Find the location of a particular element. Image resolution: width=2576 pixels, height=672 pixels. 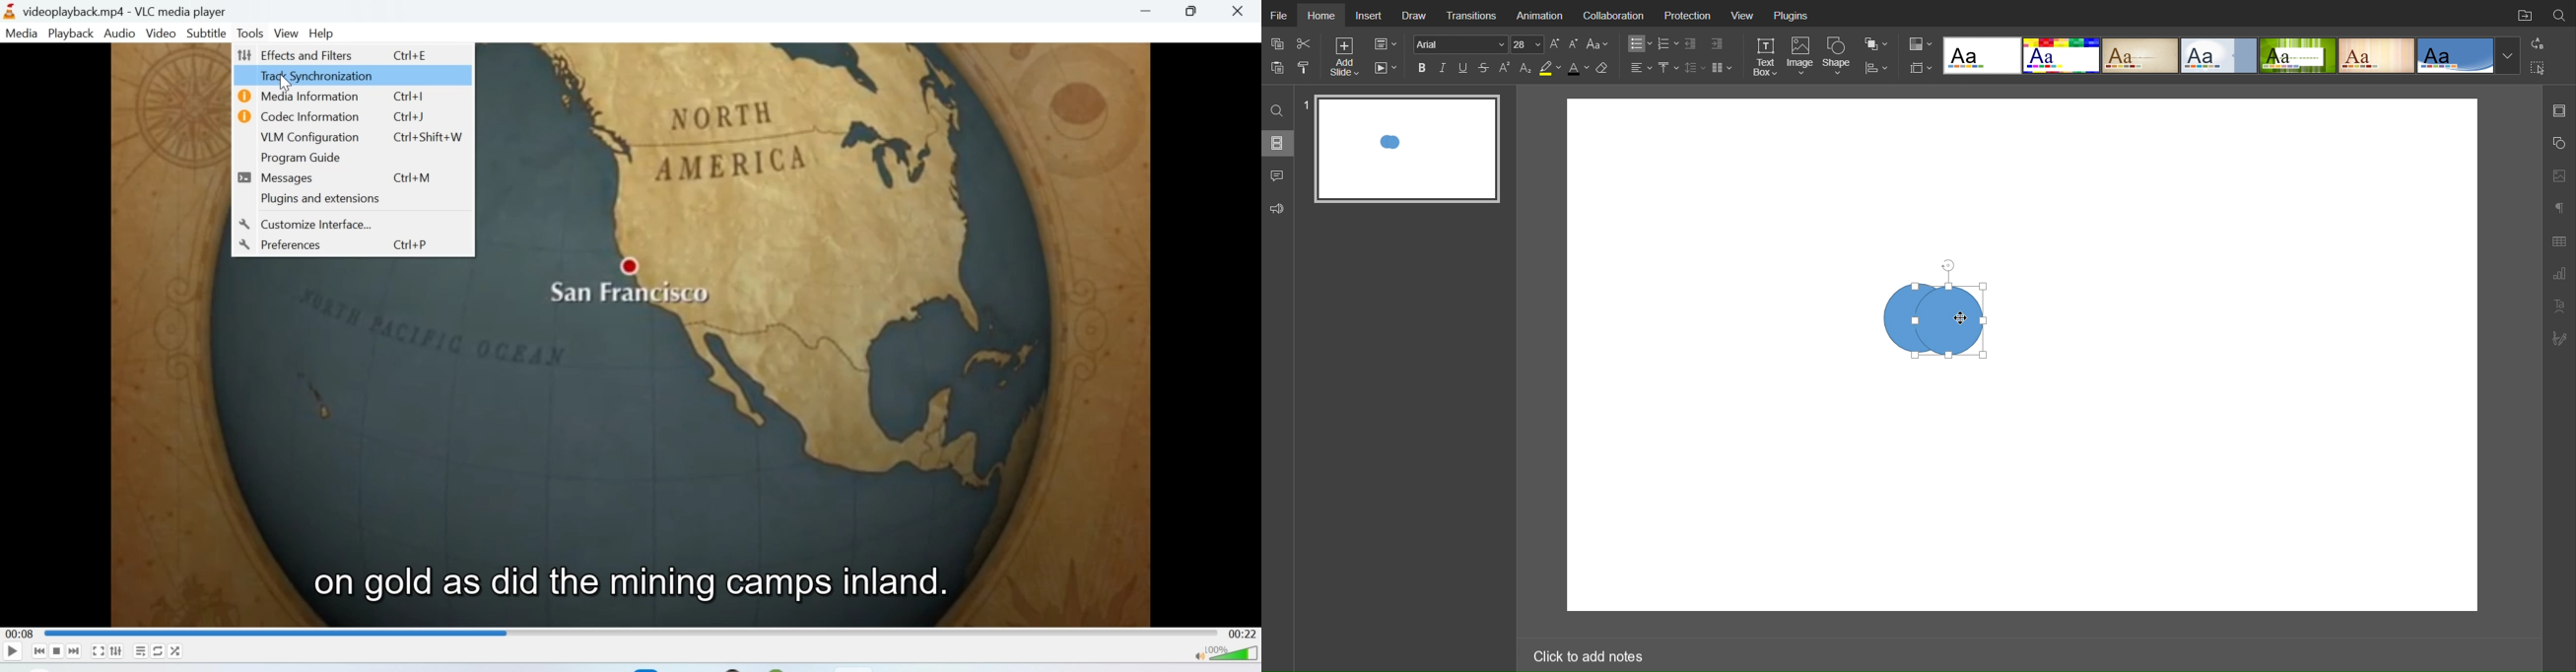

Text Art is located at coordinates (2560, 306).